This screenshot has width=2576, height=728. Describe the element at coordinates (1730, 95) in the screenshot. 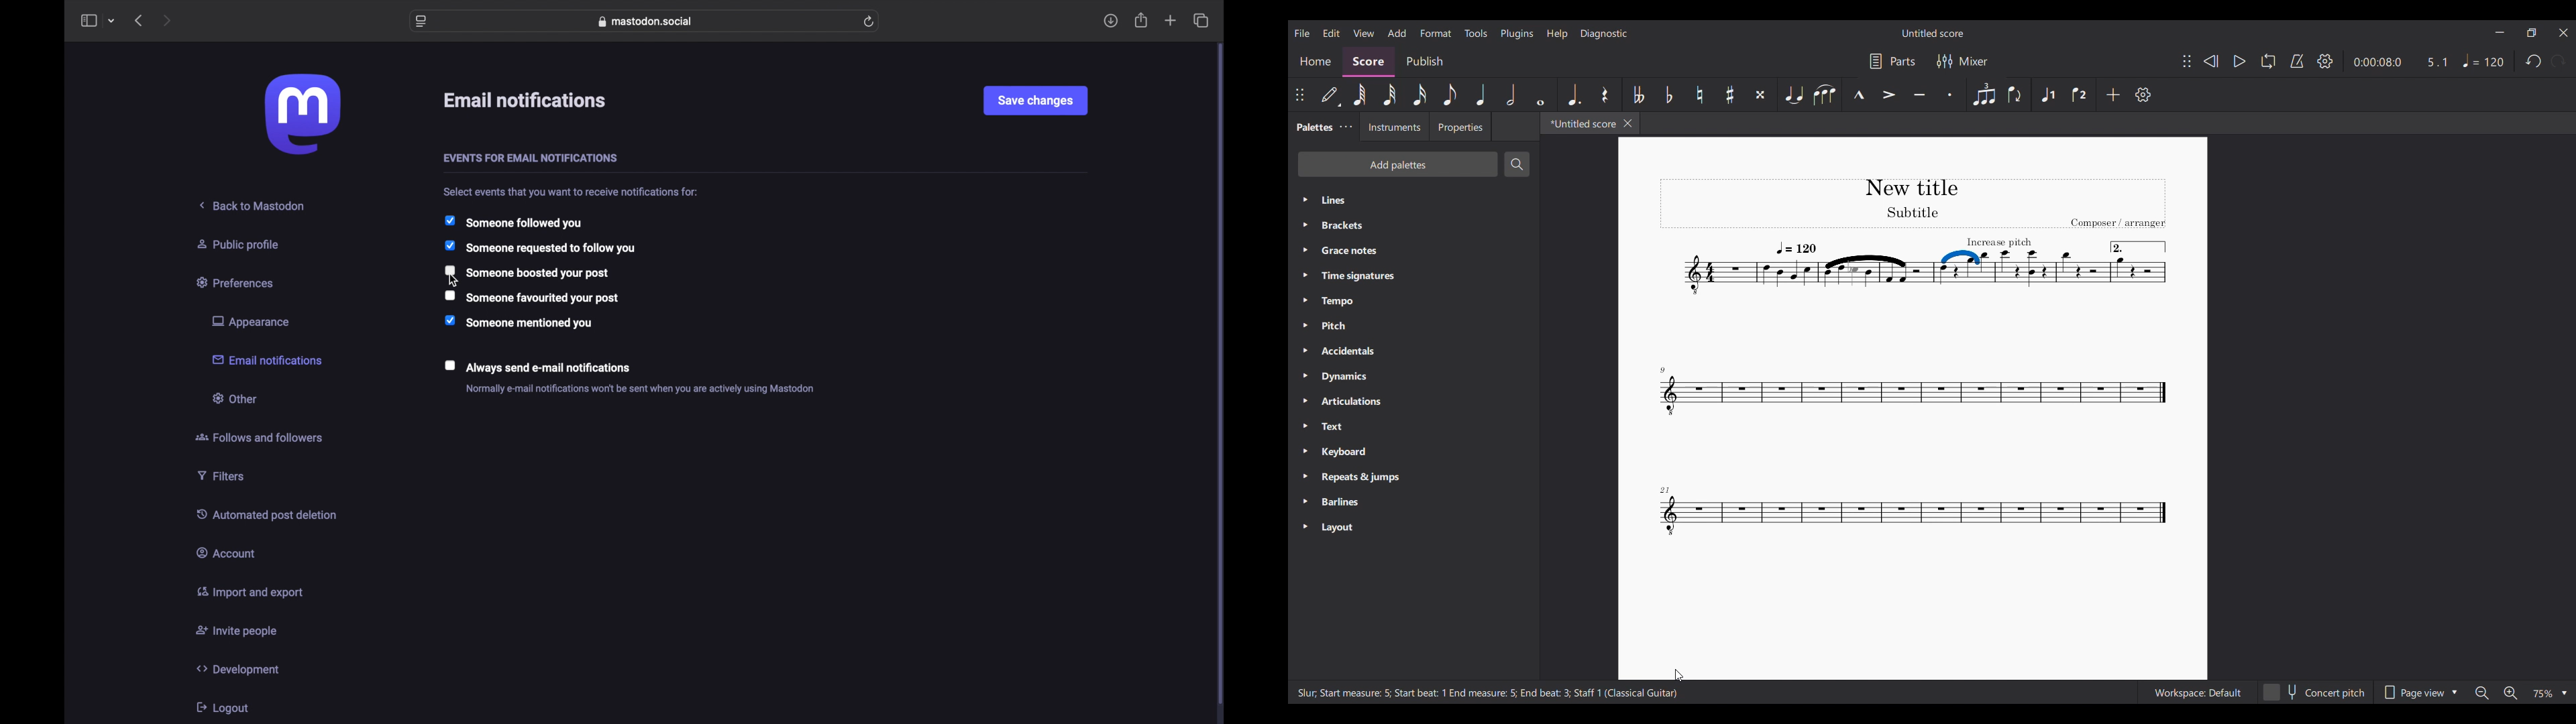

I see `Toggle sharp` at that location.